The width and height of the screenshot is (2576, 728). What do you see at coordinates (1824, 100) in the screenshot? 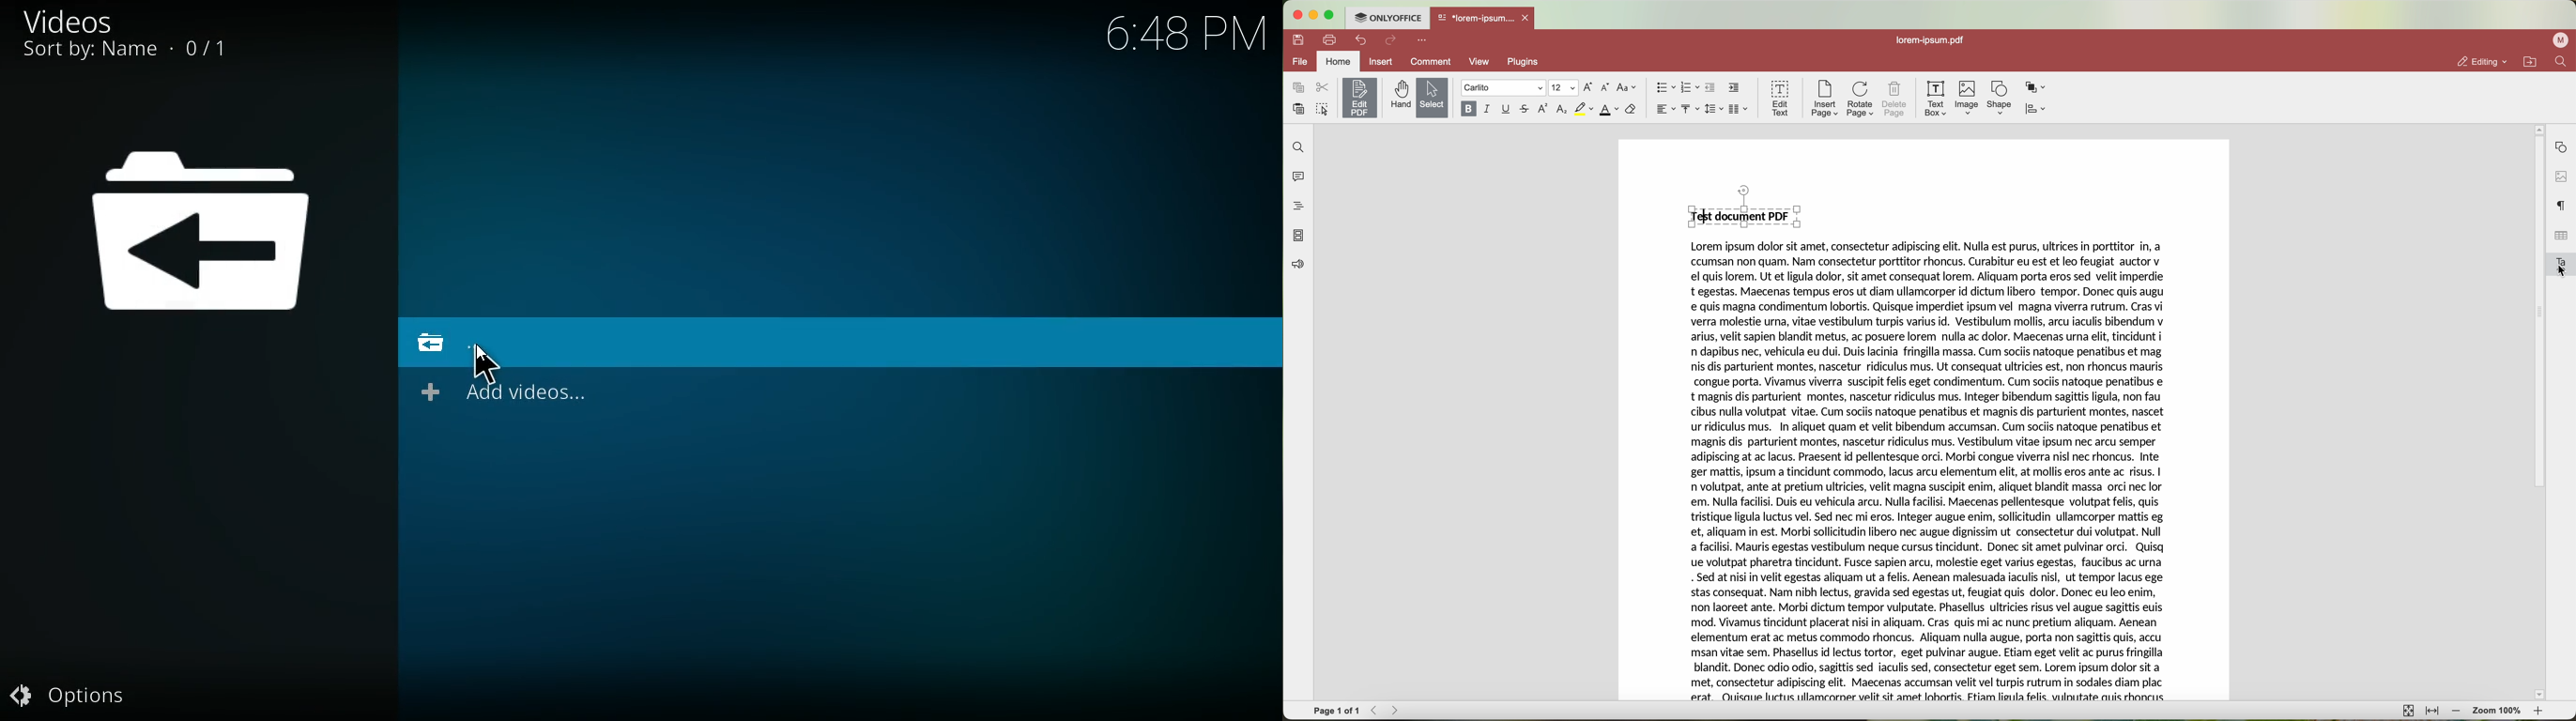
I see `insert page` at bounding box center [1824, 100].